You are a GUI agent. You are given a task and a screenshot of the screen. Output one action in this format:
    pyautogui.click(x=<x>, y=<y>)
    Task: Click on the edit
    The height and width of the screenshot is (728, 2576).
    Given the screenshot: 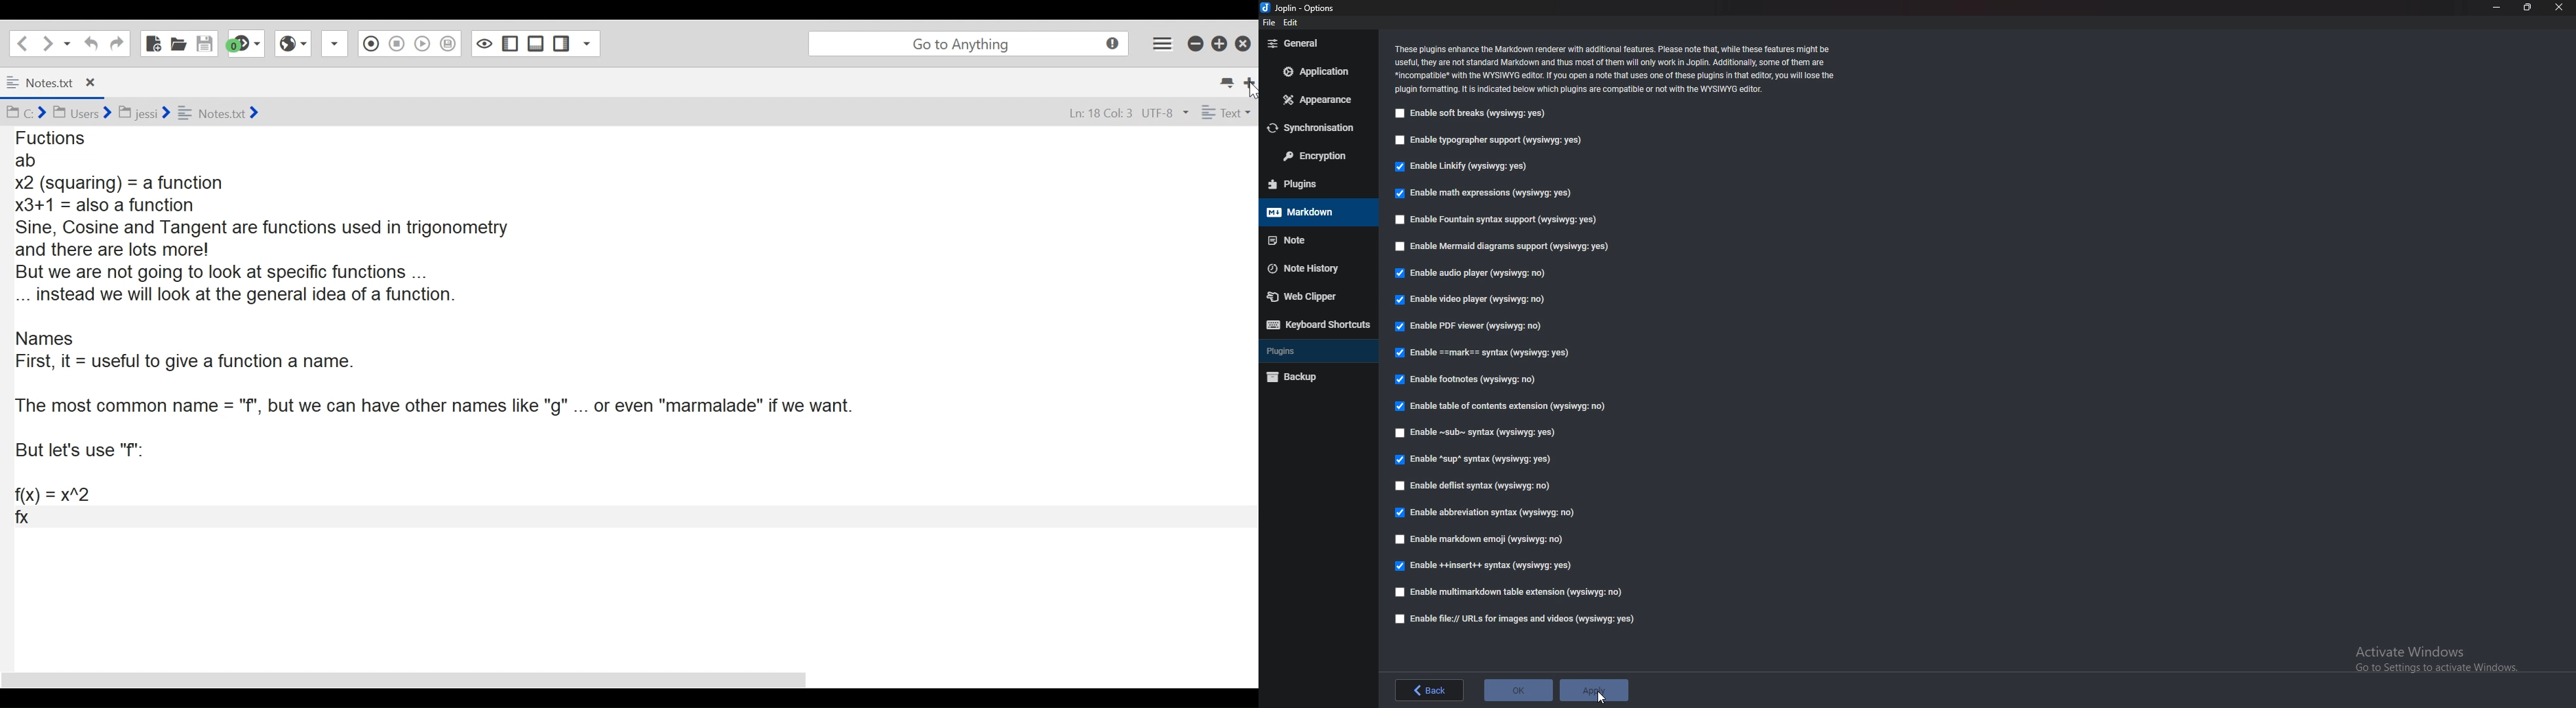 What is the action you would take?
    pyautogui.click(x=1292, y=25)
    